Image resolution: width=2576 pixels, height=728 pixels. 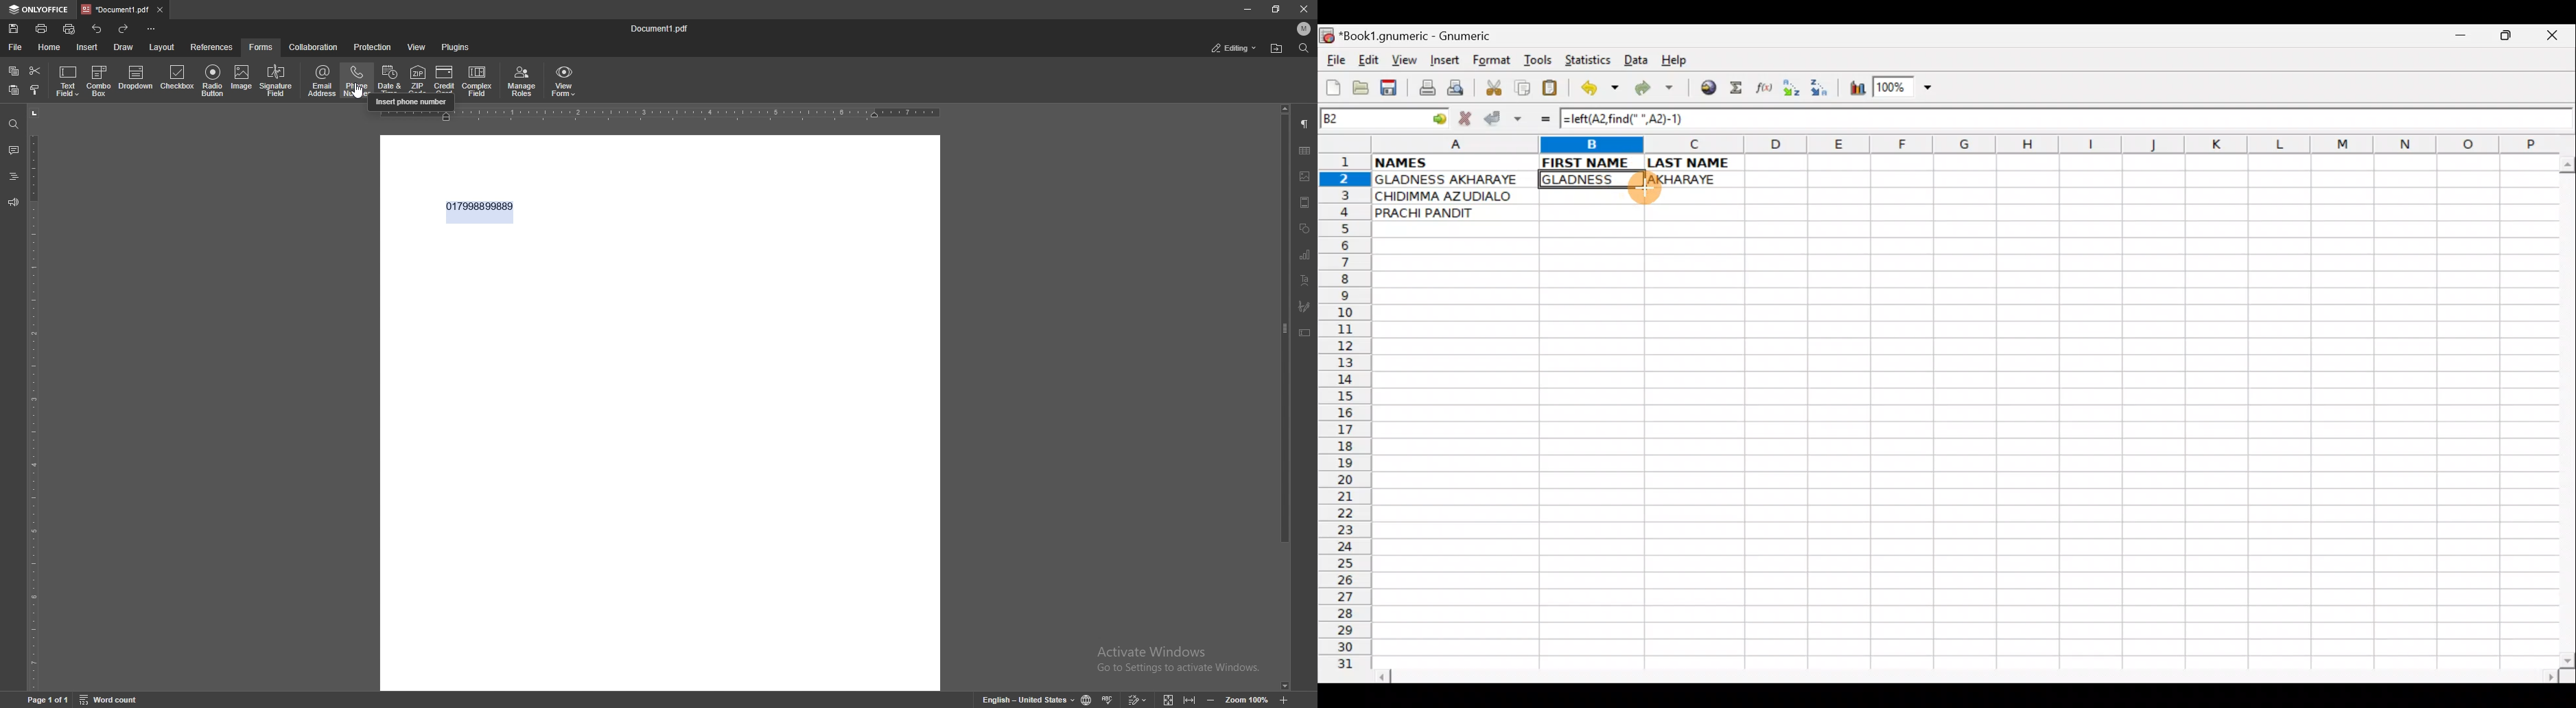 What do you see at coordinates (2508, 38) in the screenshot?
I see `Maximize` at bounding box center [2508, 38].